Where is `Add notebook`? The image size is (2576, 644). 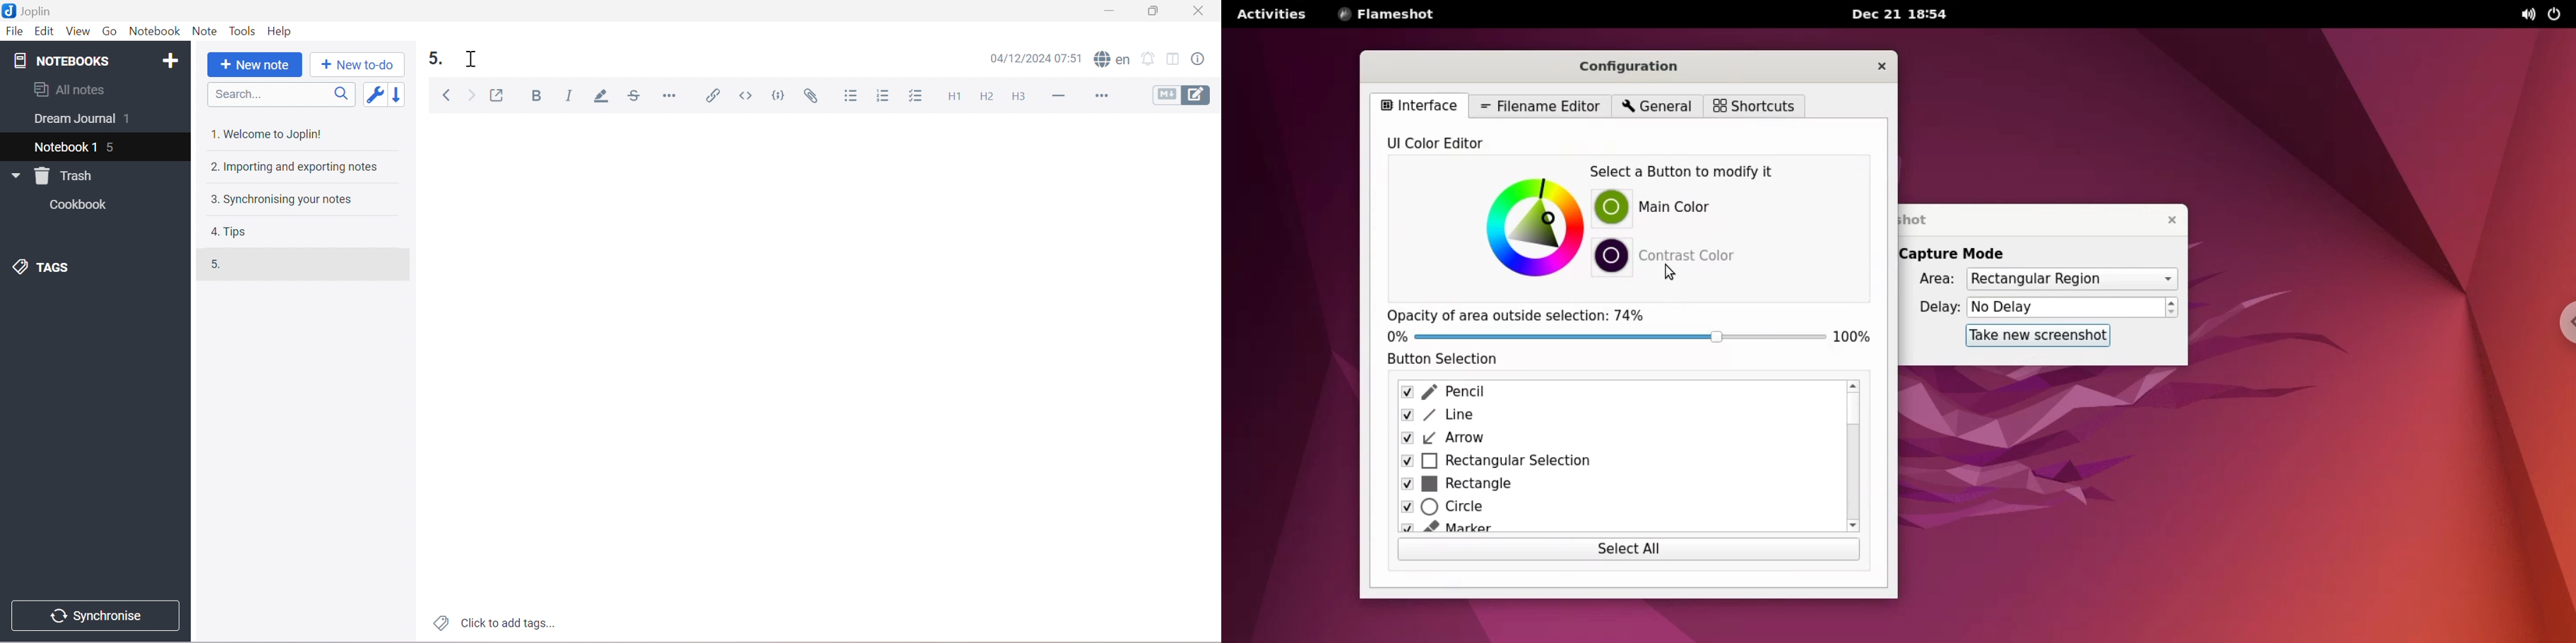
Add notebook is located at coordinates (174, 59).